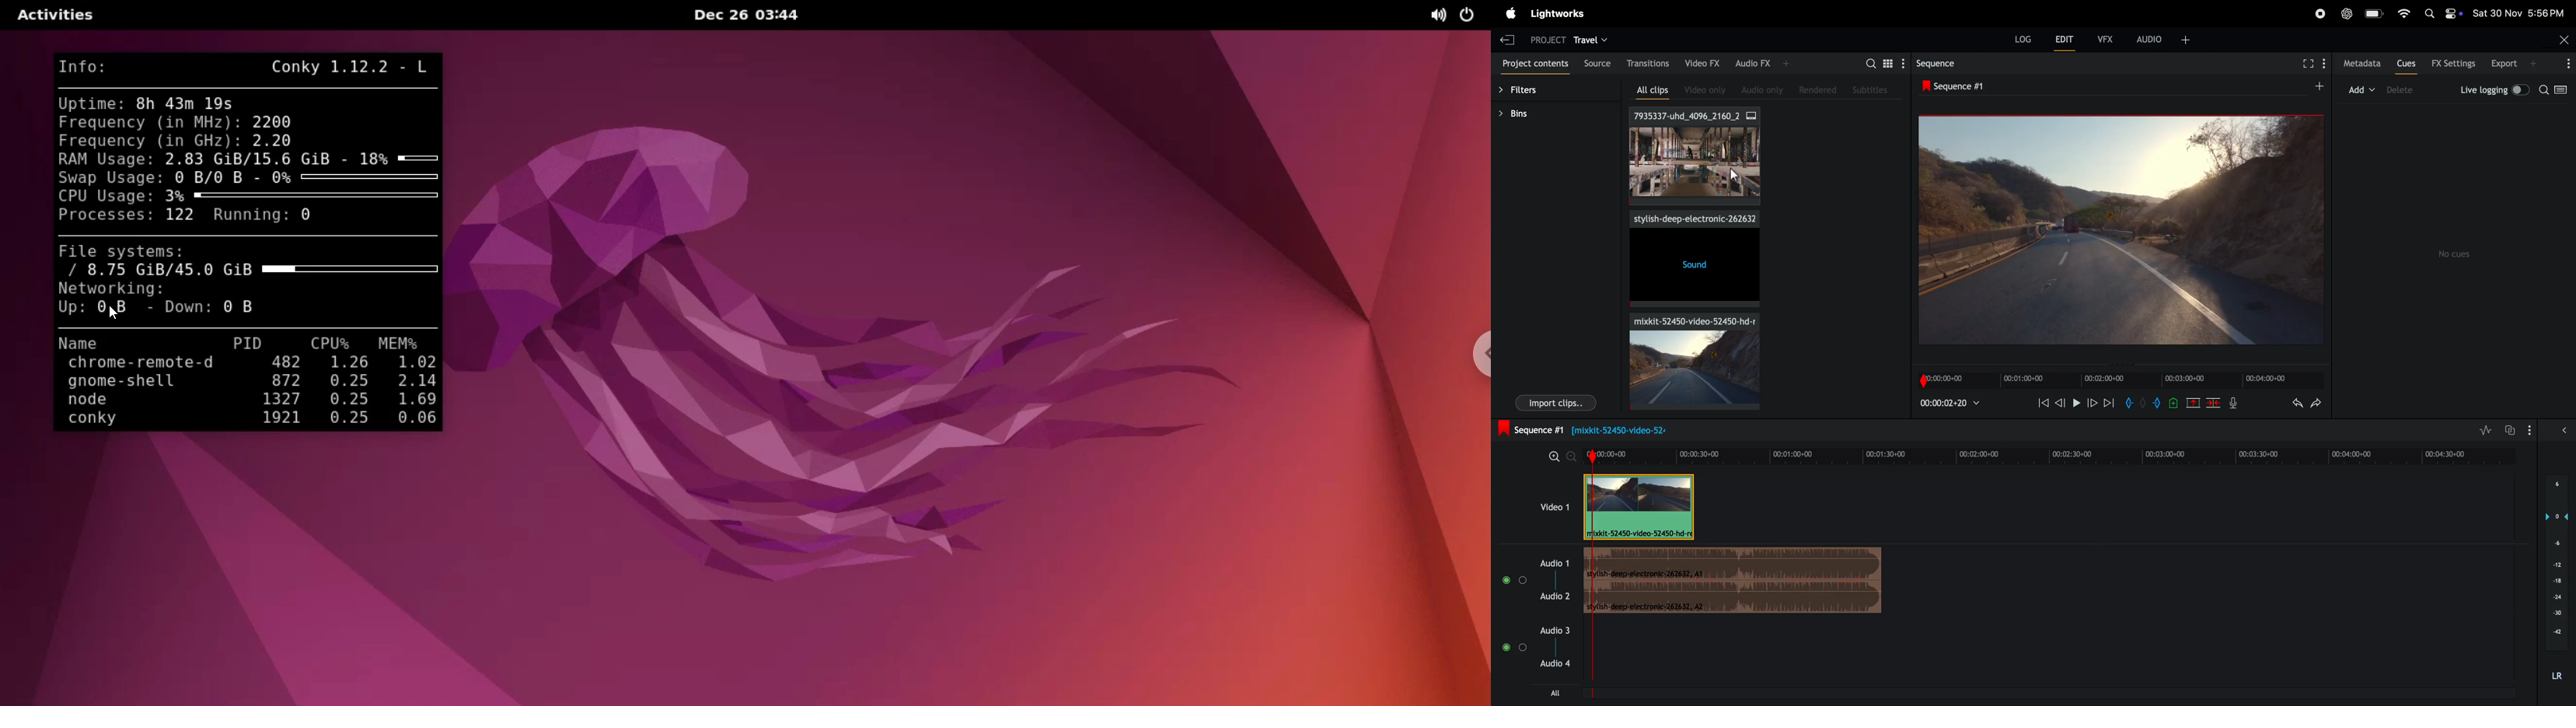  Describe the element at coordinates (1543, 38) in the screenshot. I see `project` at that location.